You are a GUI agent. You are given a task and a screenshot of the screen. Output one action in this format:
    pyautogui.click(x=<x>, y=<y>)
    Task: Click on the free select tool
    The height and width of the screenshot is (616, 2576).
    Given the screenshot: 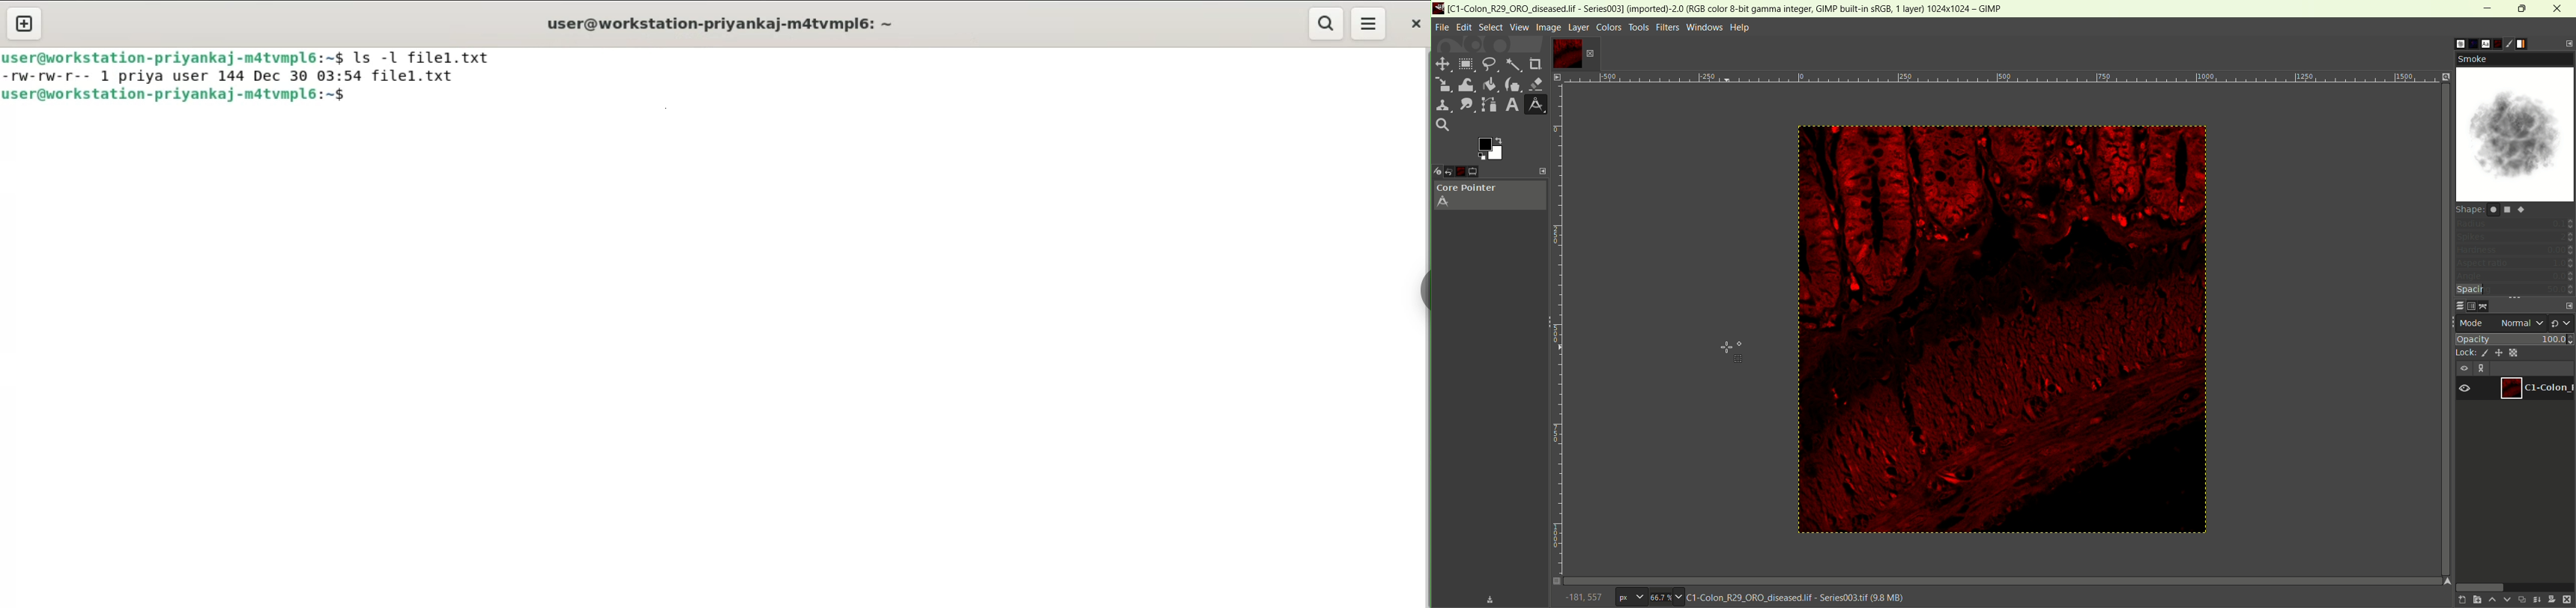 What is the action you would take?
    pyautogui.click(x=1489, y=65)
    